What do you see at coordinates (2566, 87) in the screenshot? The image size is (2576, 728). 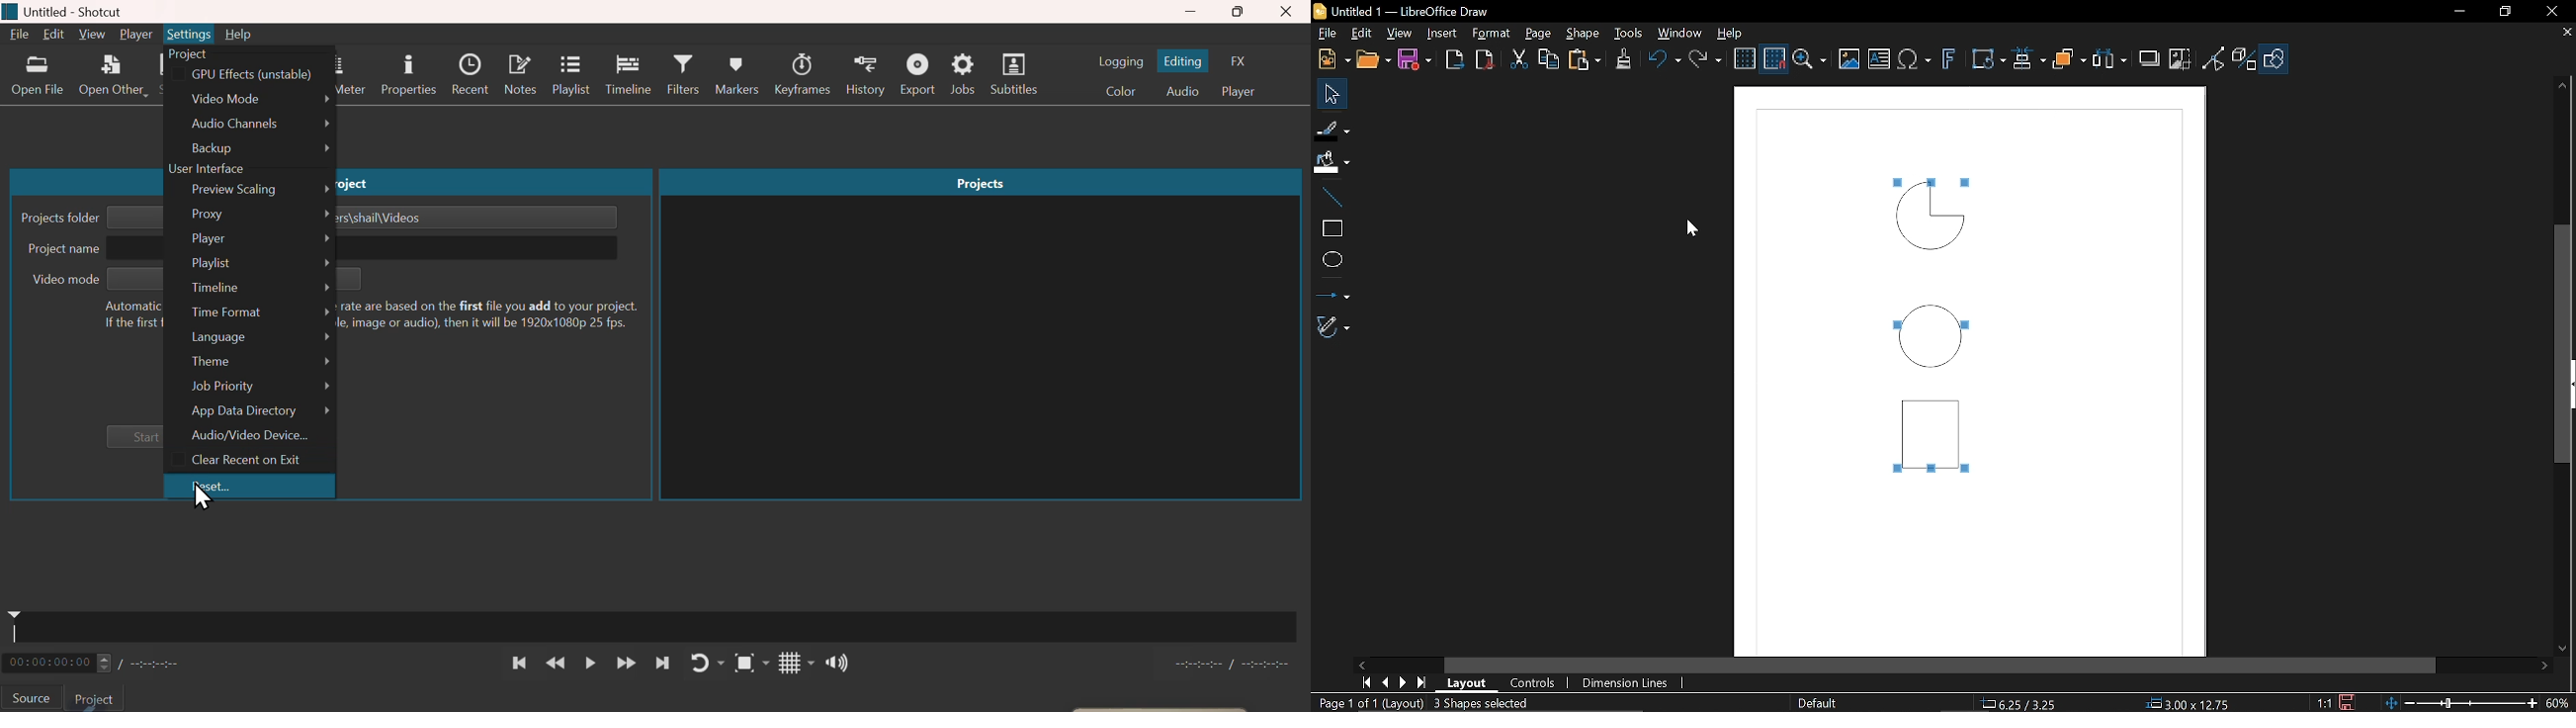 I see `Move up` at bounding box center [2566, 87].